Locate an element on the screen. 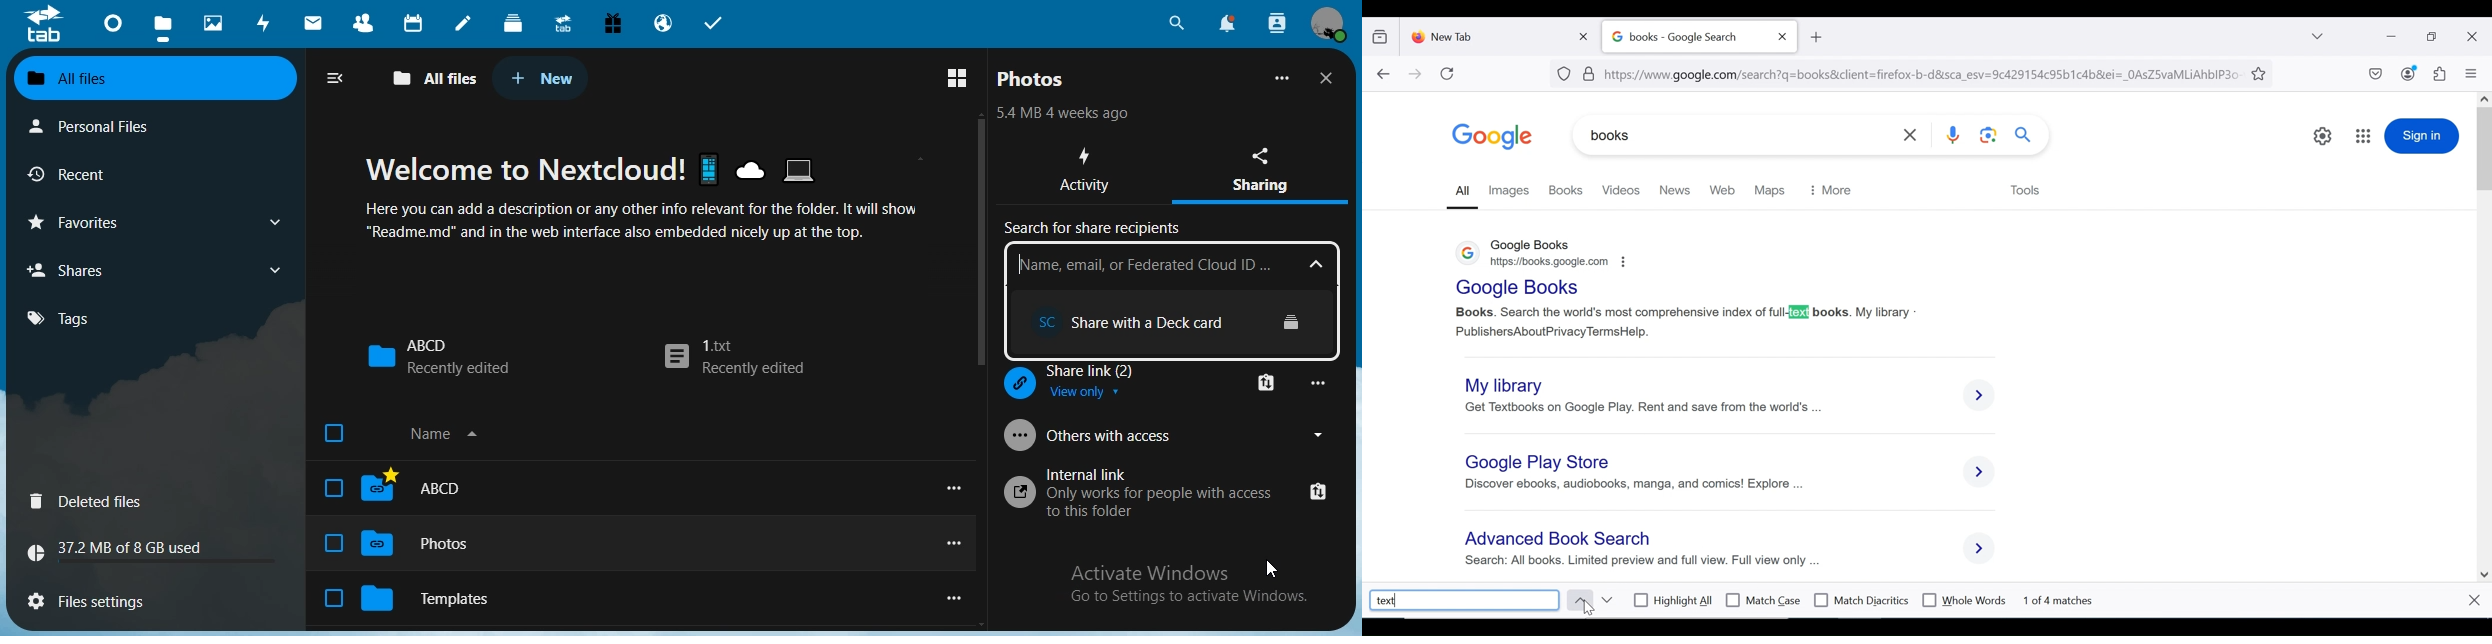 The image size is (2492, 644). new is located at coordinates (542, 78).